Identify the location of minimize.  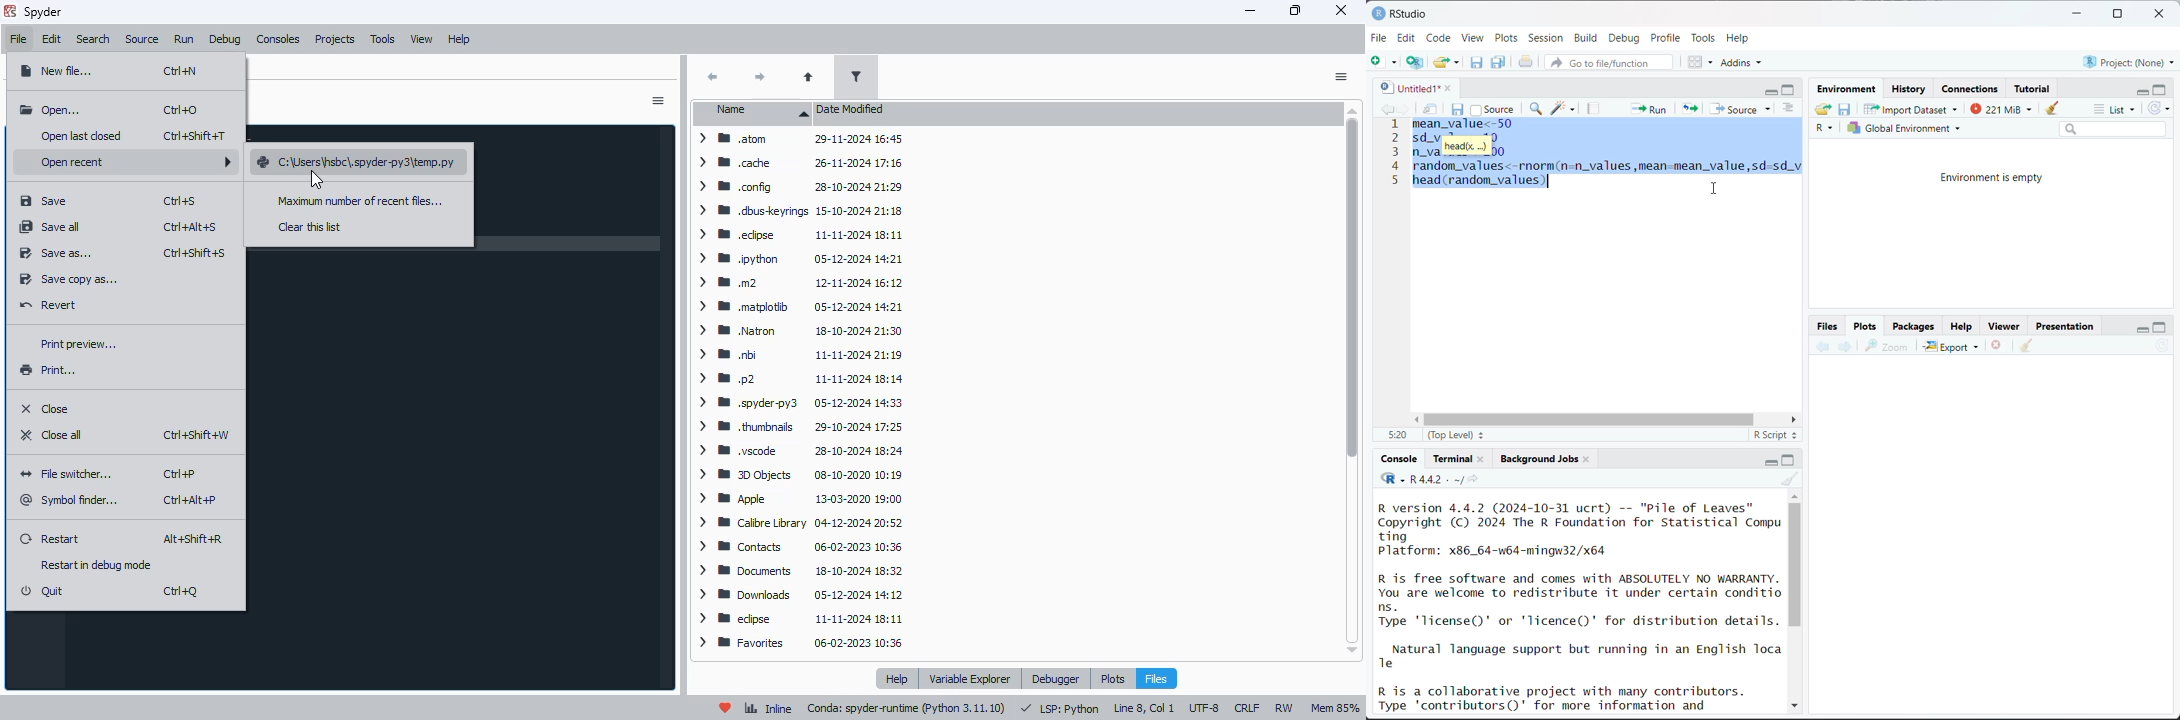
(1768, 461).